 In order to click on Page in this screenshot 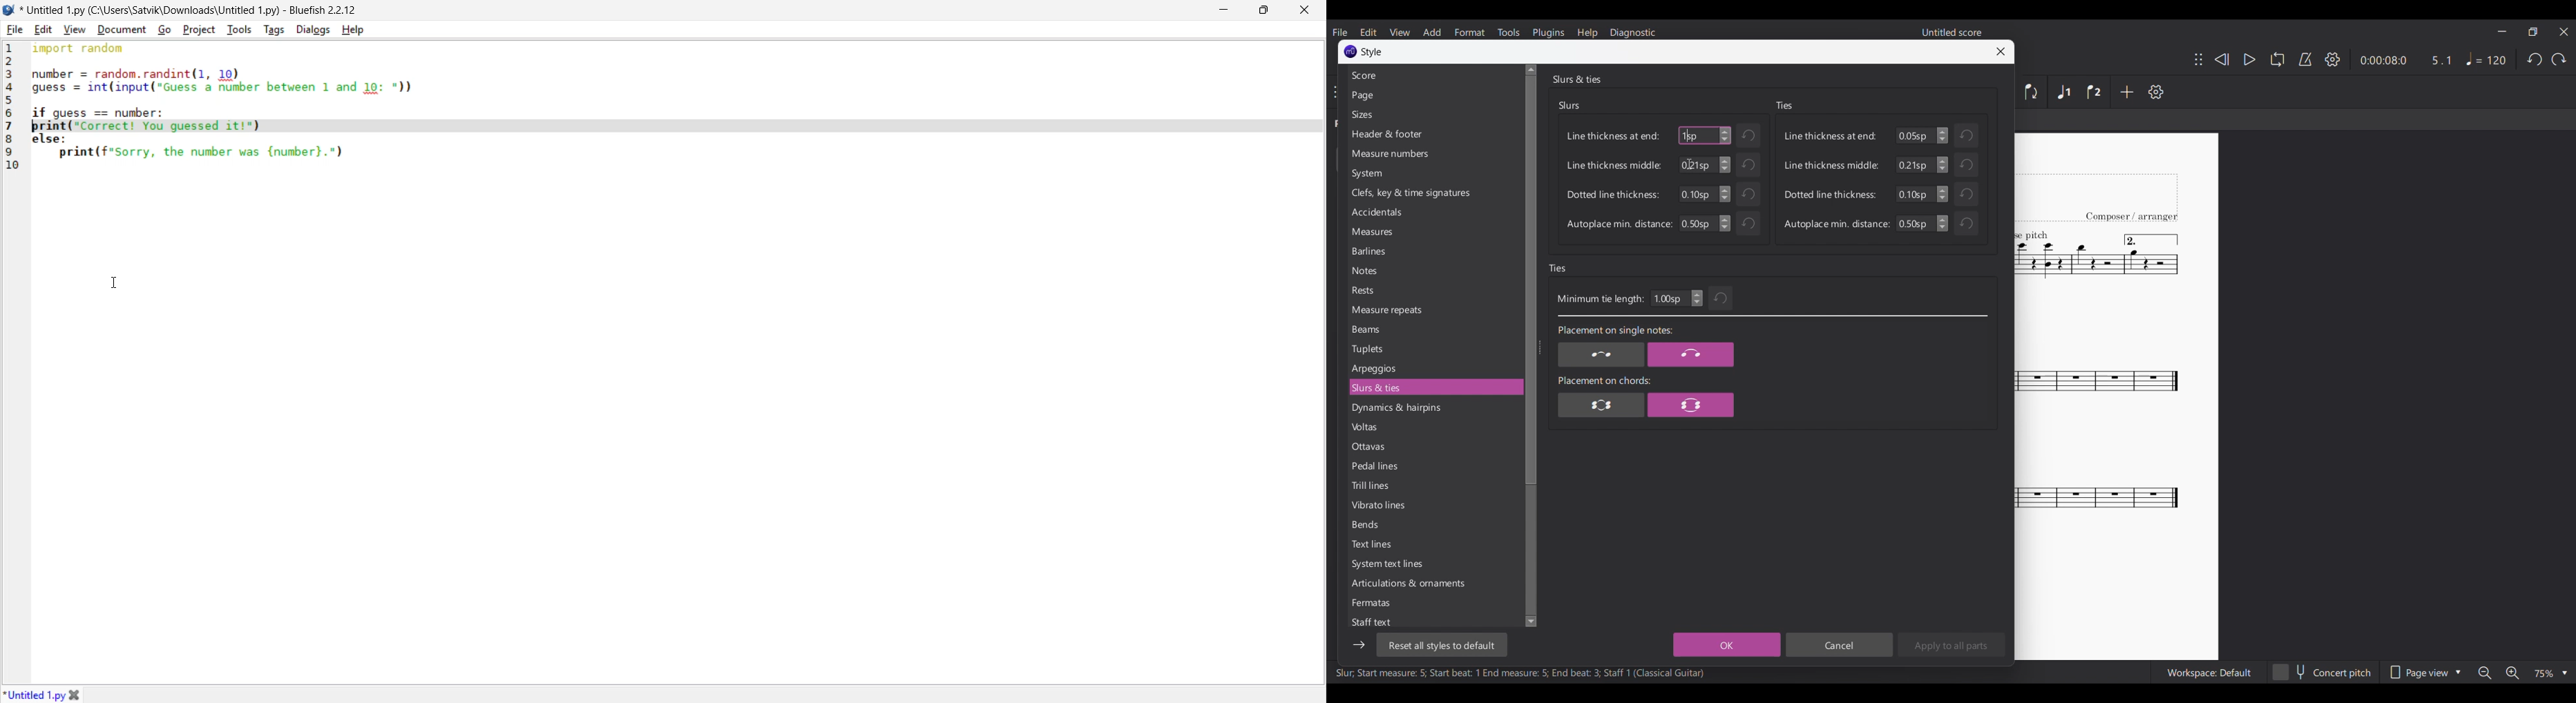, I will do `click(1432, 96)`.